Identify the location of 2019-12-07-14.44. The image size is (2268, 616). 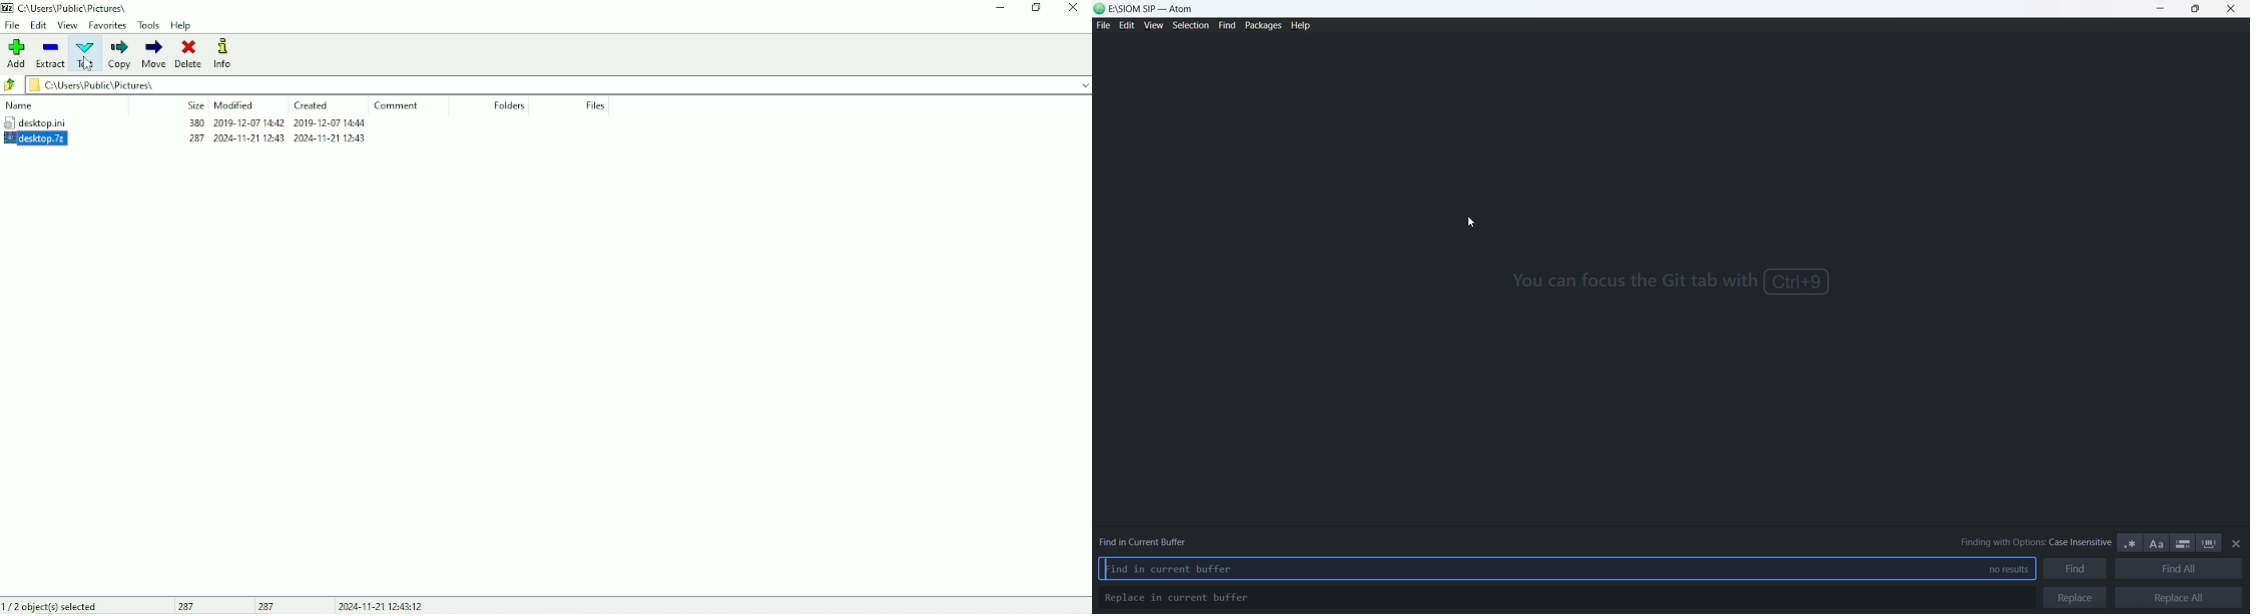
(330, 122).